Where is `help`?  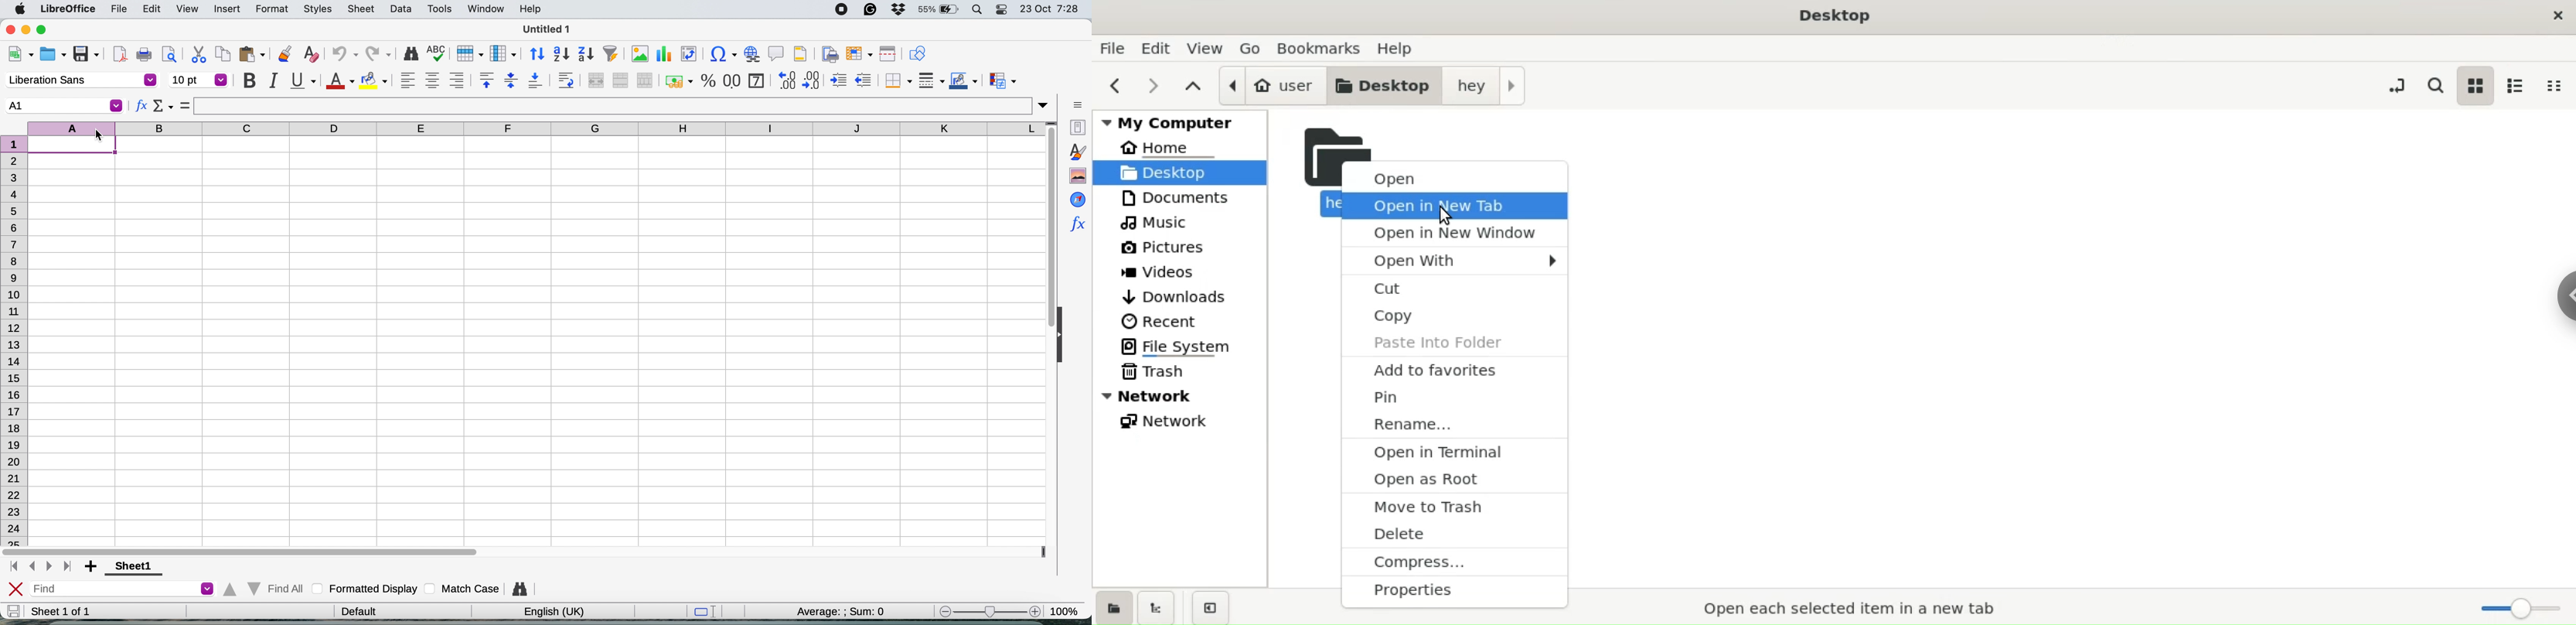
help is located at coordinates (529, 9).